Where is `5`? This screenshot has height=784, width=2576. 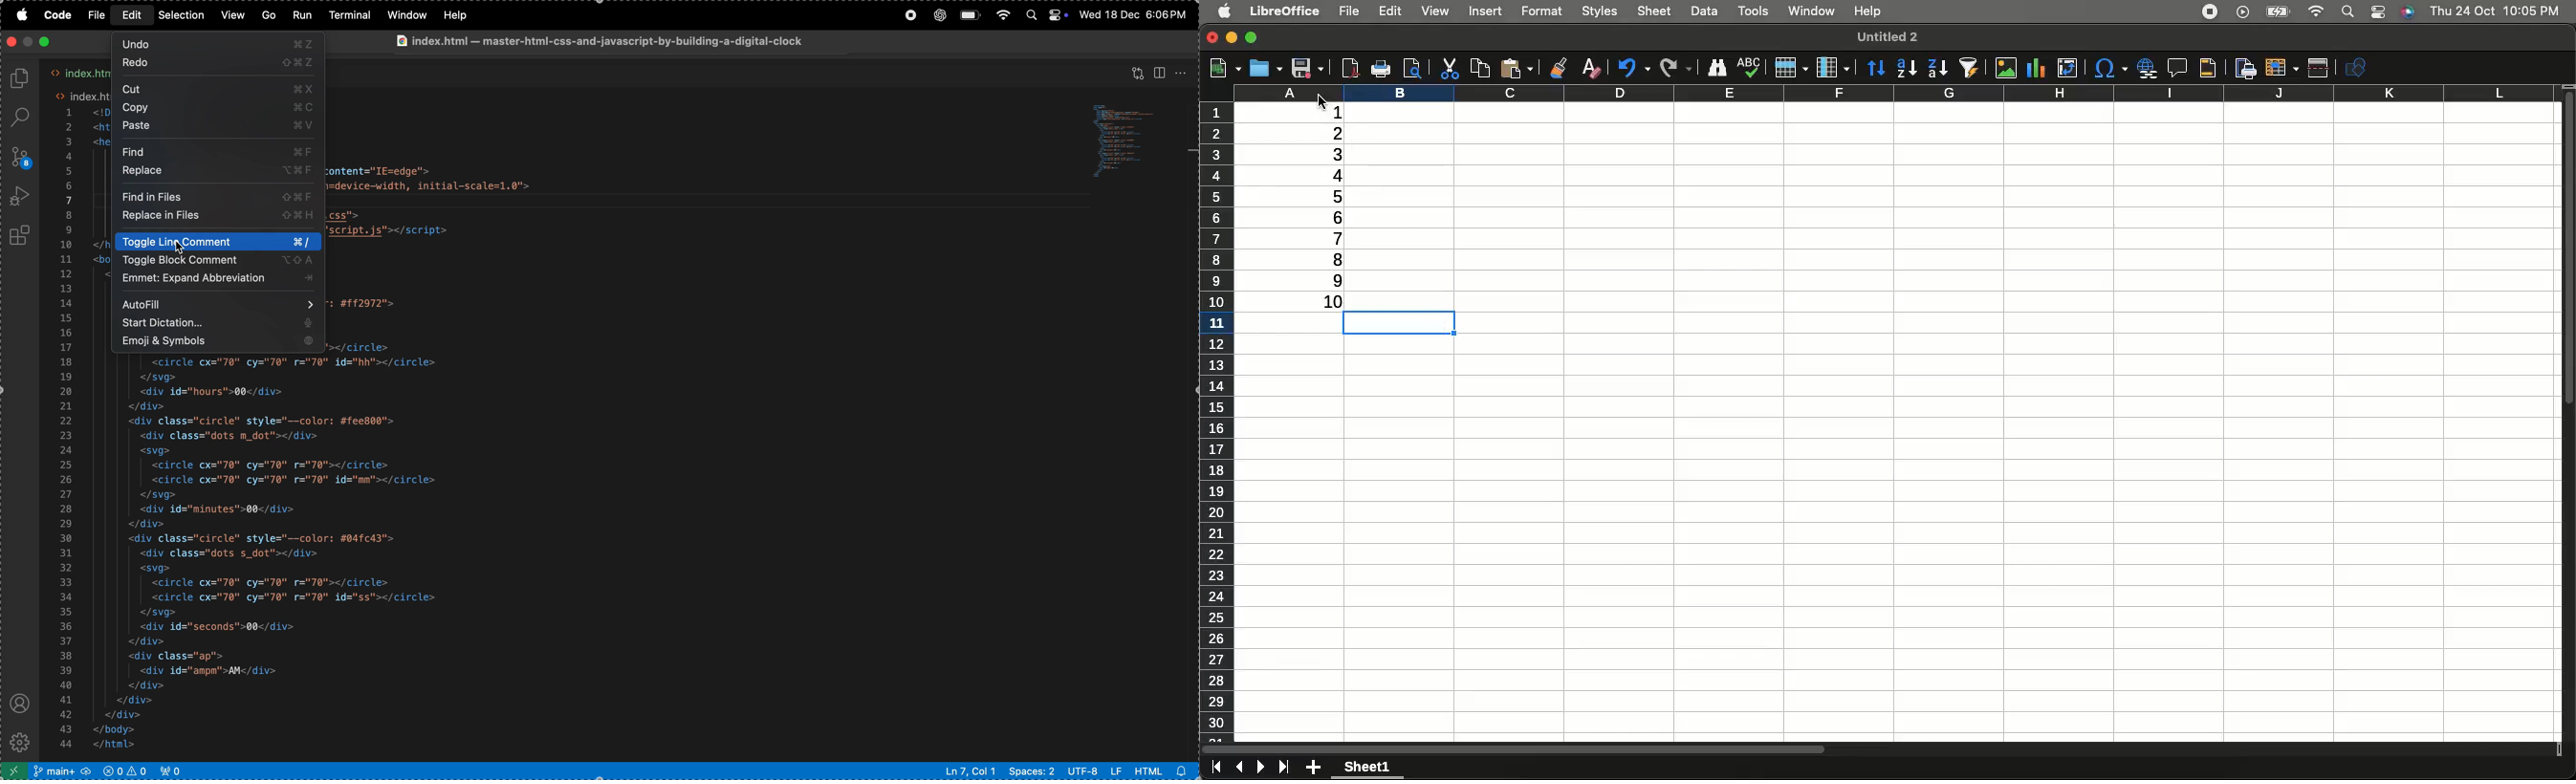
5 is located at coordinates (1335, 197).